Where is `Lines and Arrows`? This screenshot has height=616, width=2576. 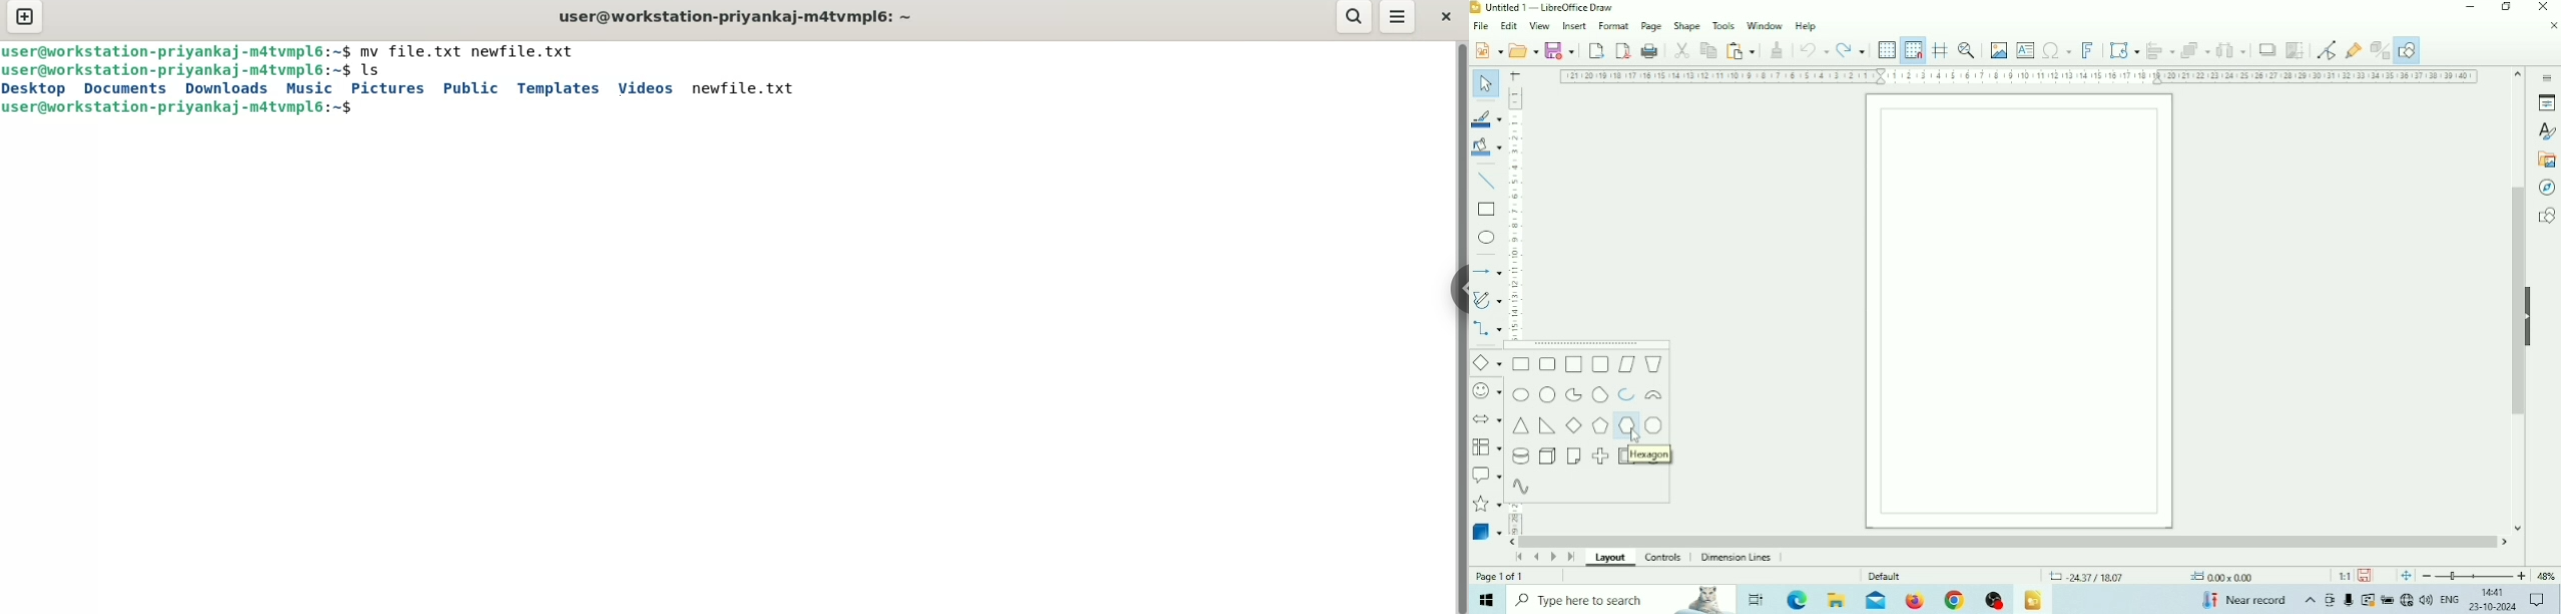
Lines and Arrows is located at coordinates (1486, 271).